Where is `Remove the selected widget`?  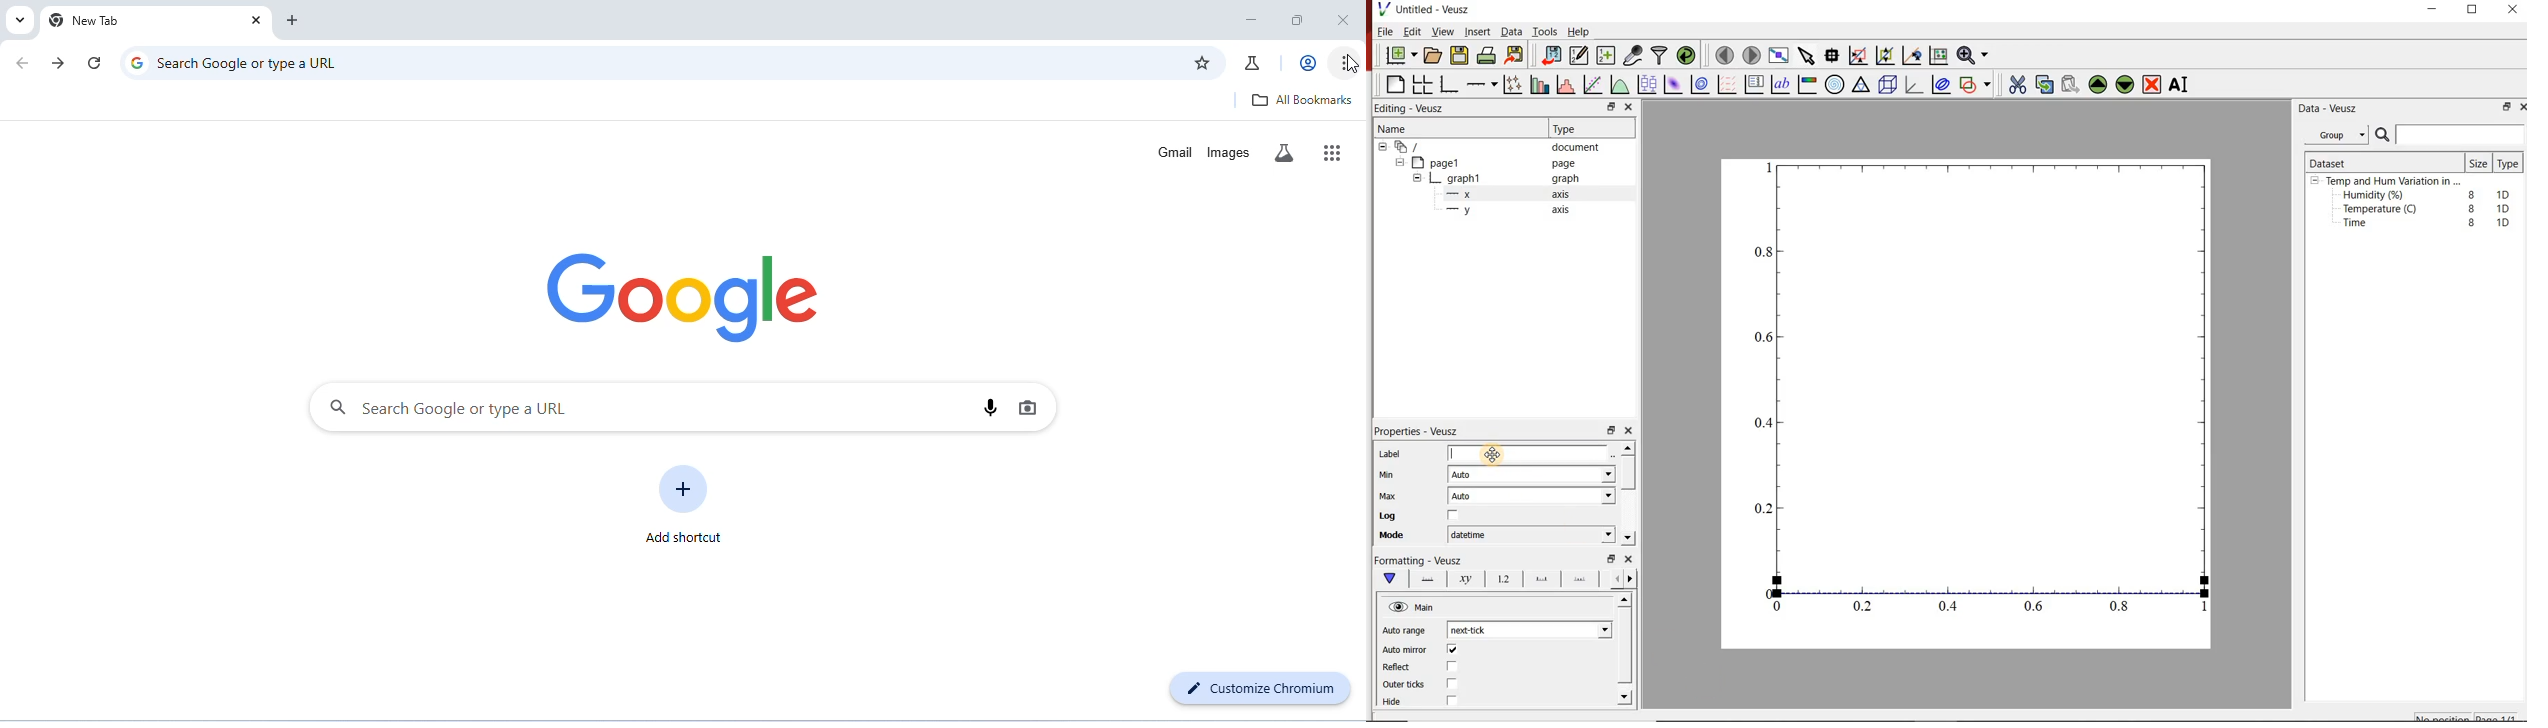
Remove the selected widget is located at coordinates (2154, 84).